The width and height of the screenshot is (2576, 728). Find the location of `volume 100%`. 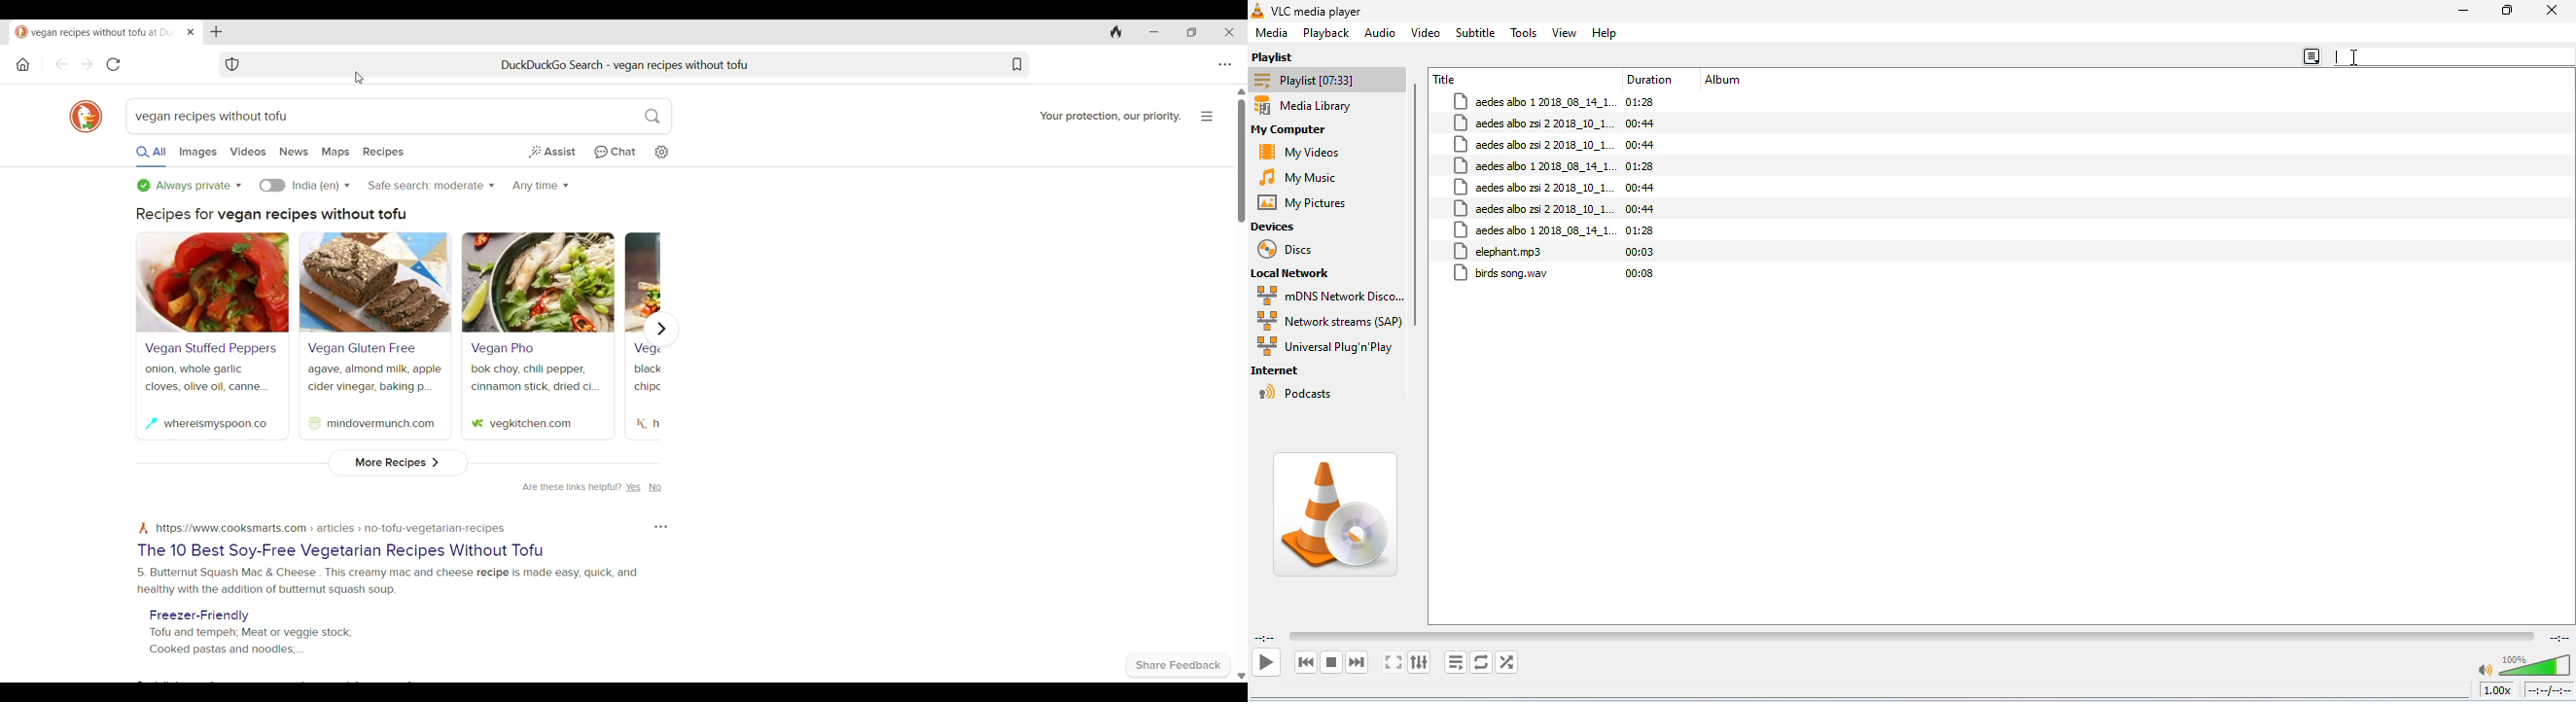

volume 100% is located at coordinates (2522, 661).